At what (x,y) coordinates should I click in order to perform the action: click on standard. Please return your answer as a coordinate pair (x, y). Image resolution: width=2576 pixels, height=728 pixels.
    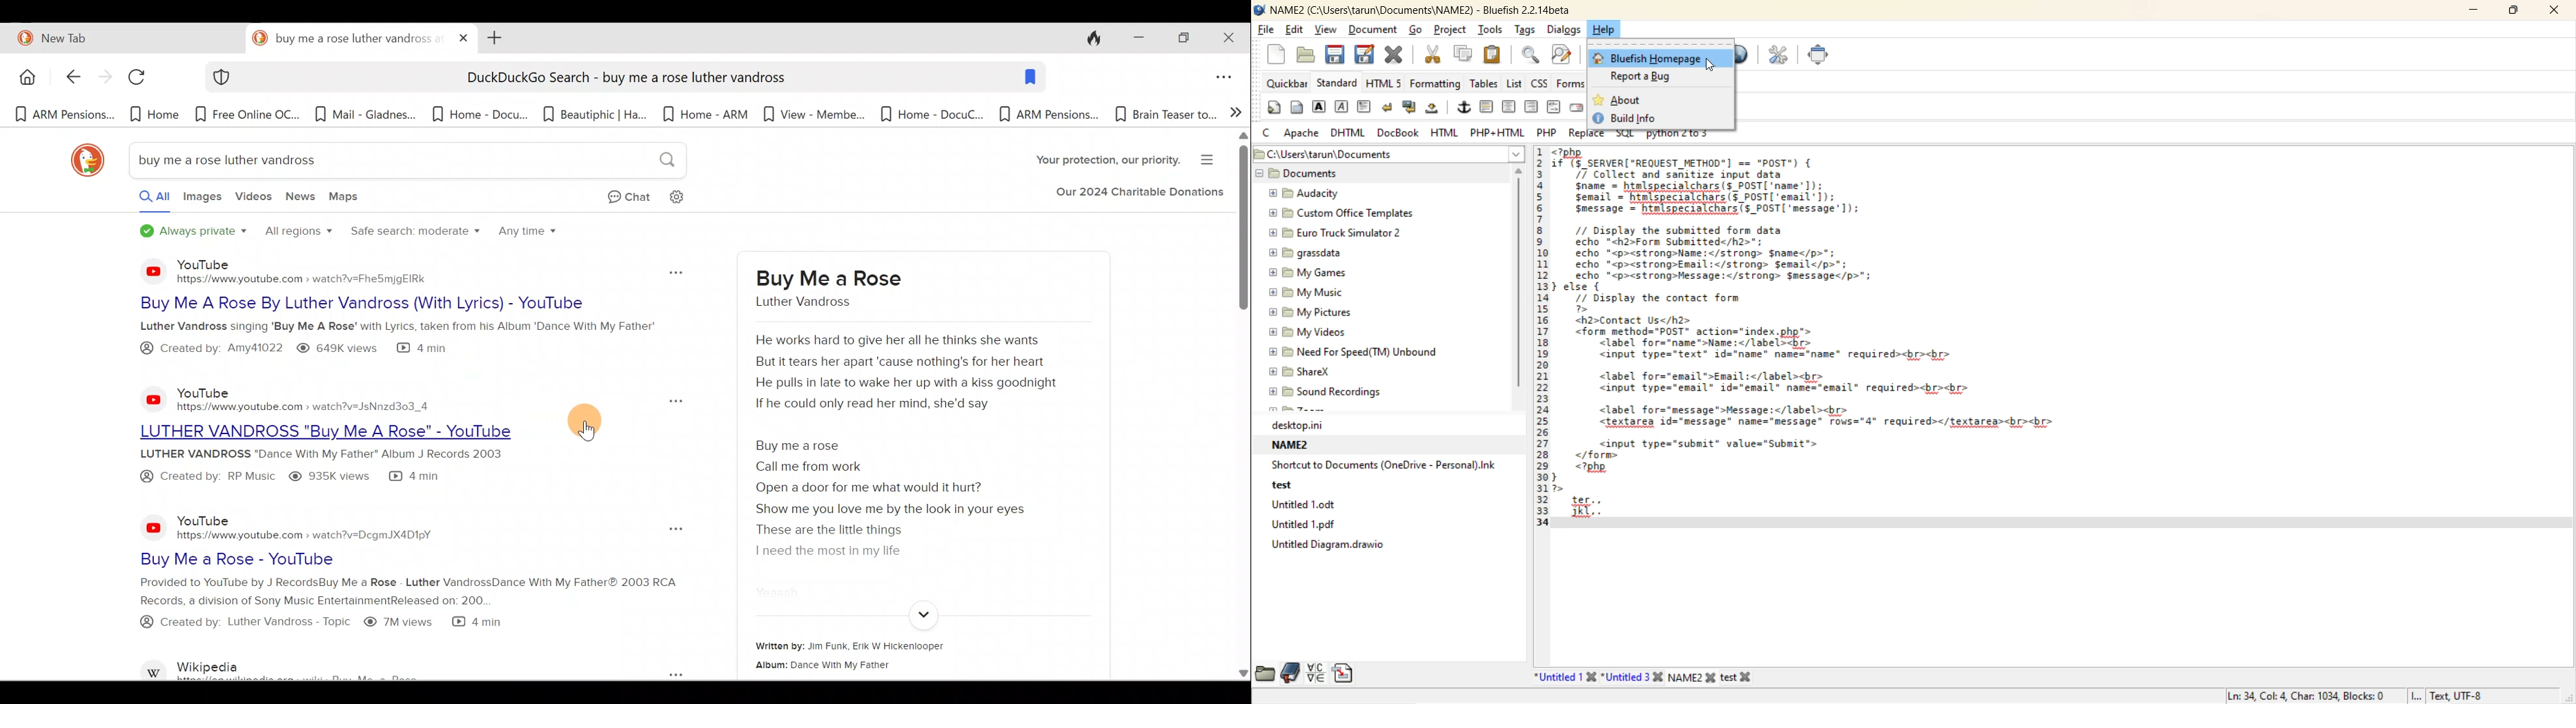
    Looking at the image, I should click on (1338, 83).